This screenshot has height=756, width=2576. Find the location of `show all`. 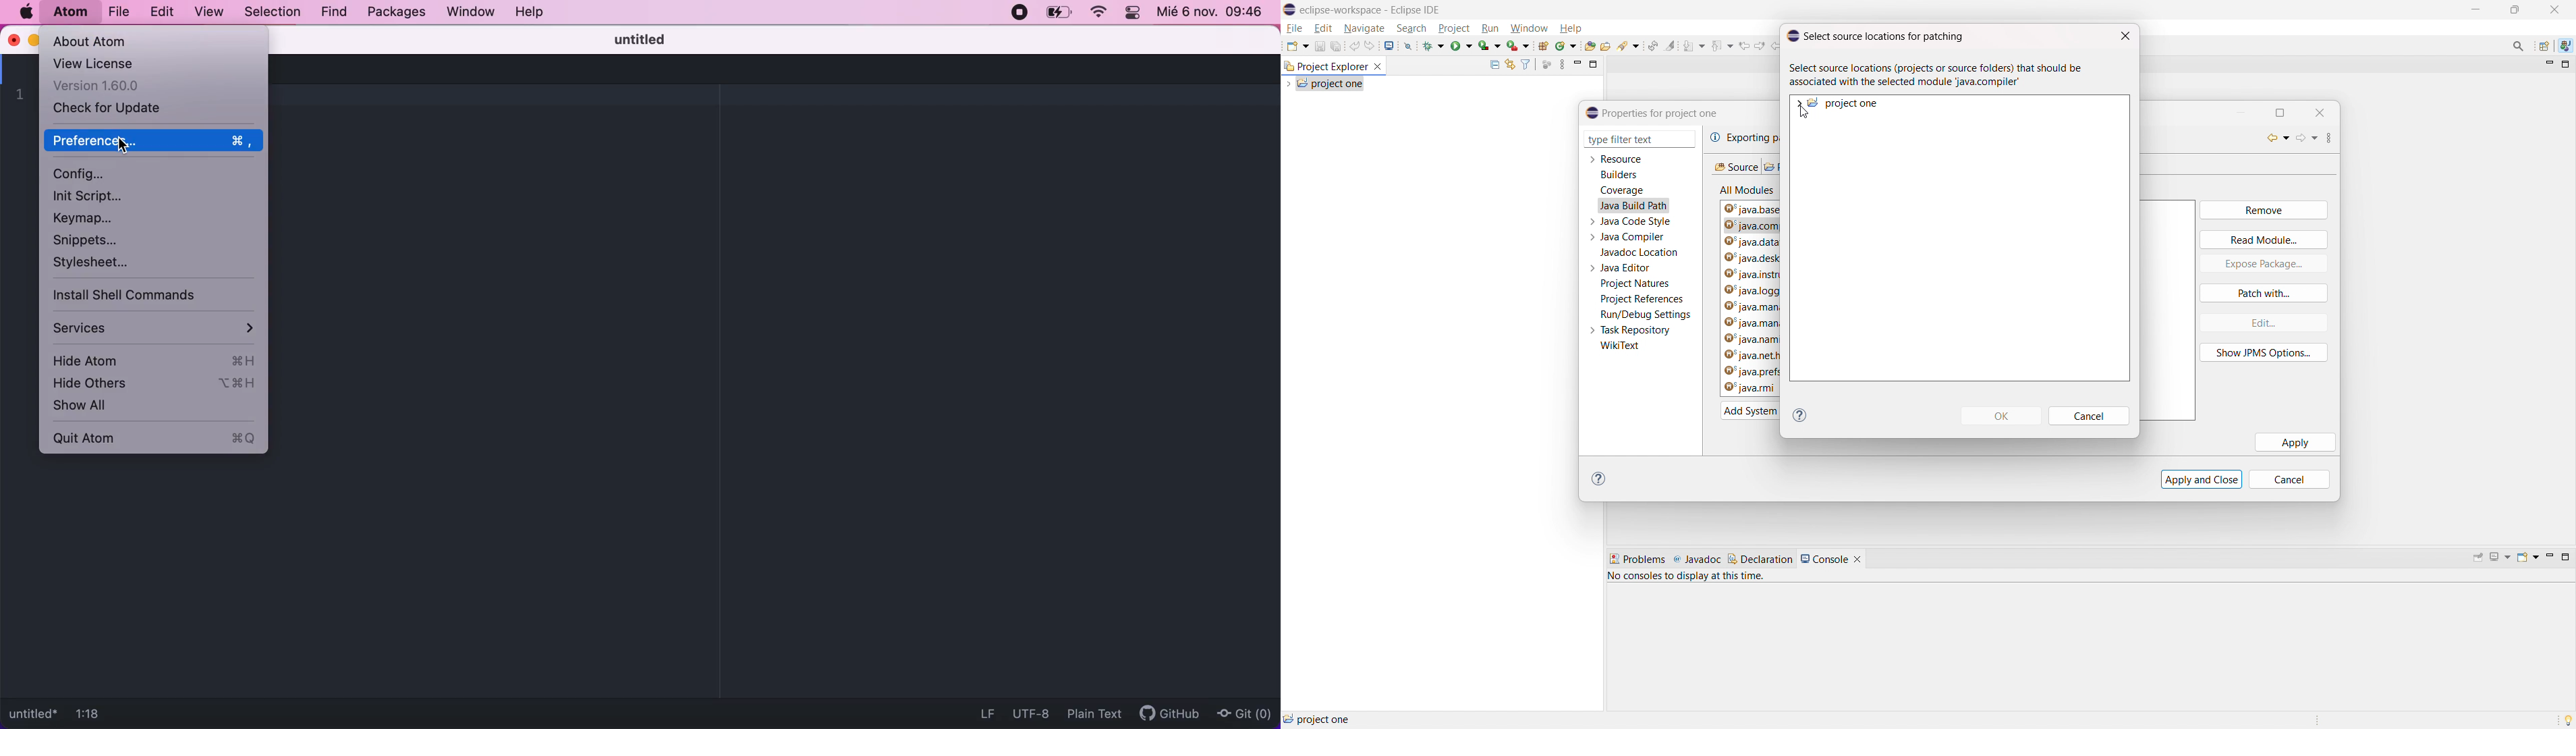

show all is located at coordinates (119, 406).